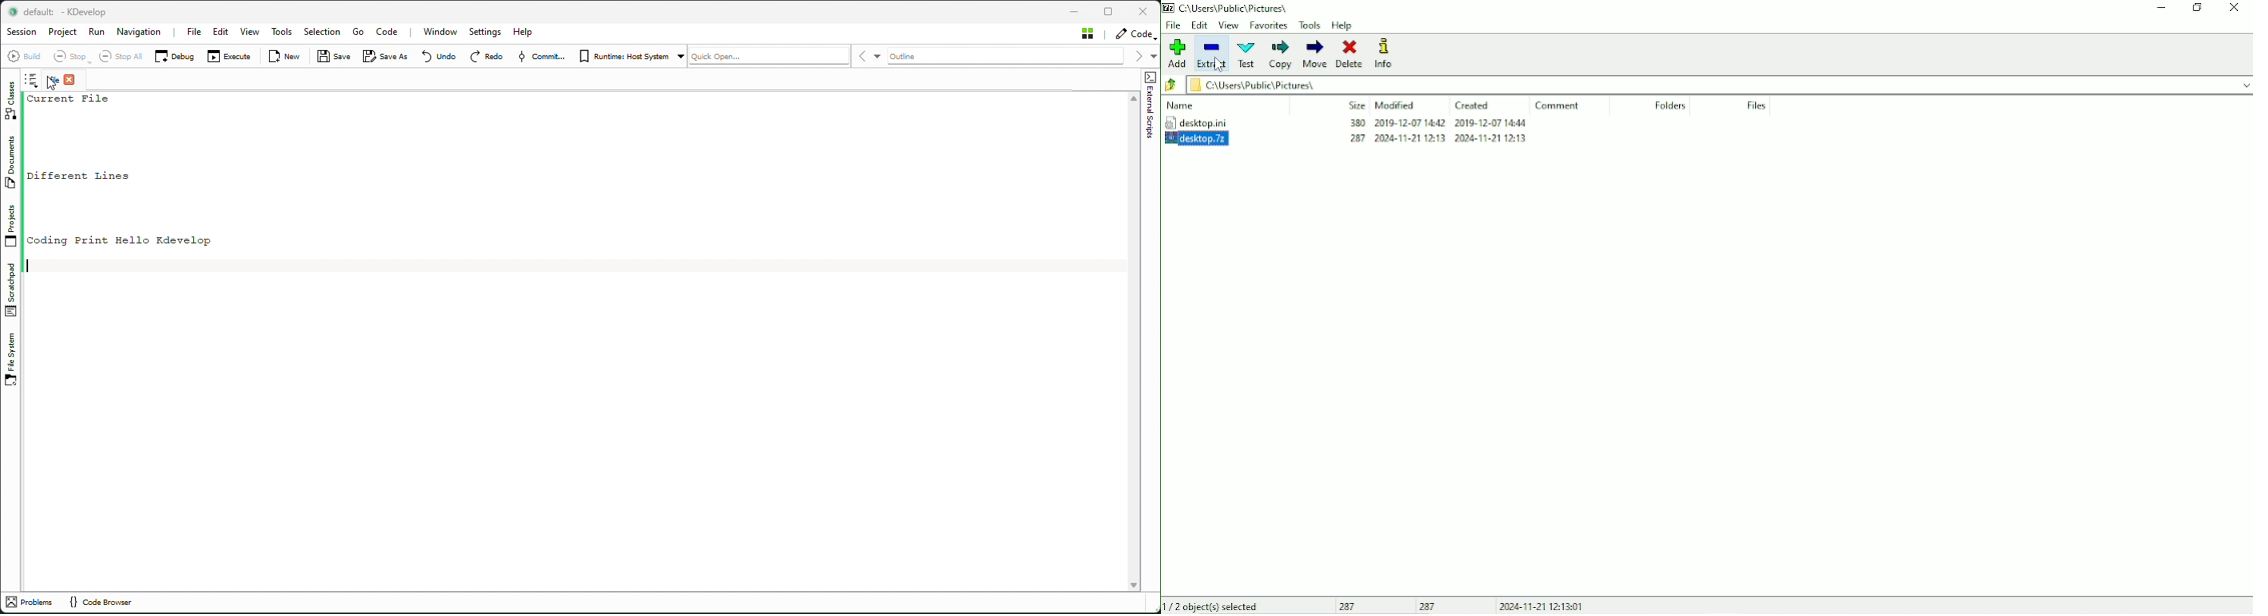 The height and width of the screenshot is (616, 2268). What do you see at coordinates (1556, 105) in the screenshot?
I see `Comment` at bounding box center [1556, 105].